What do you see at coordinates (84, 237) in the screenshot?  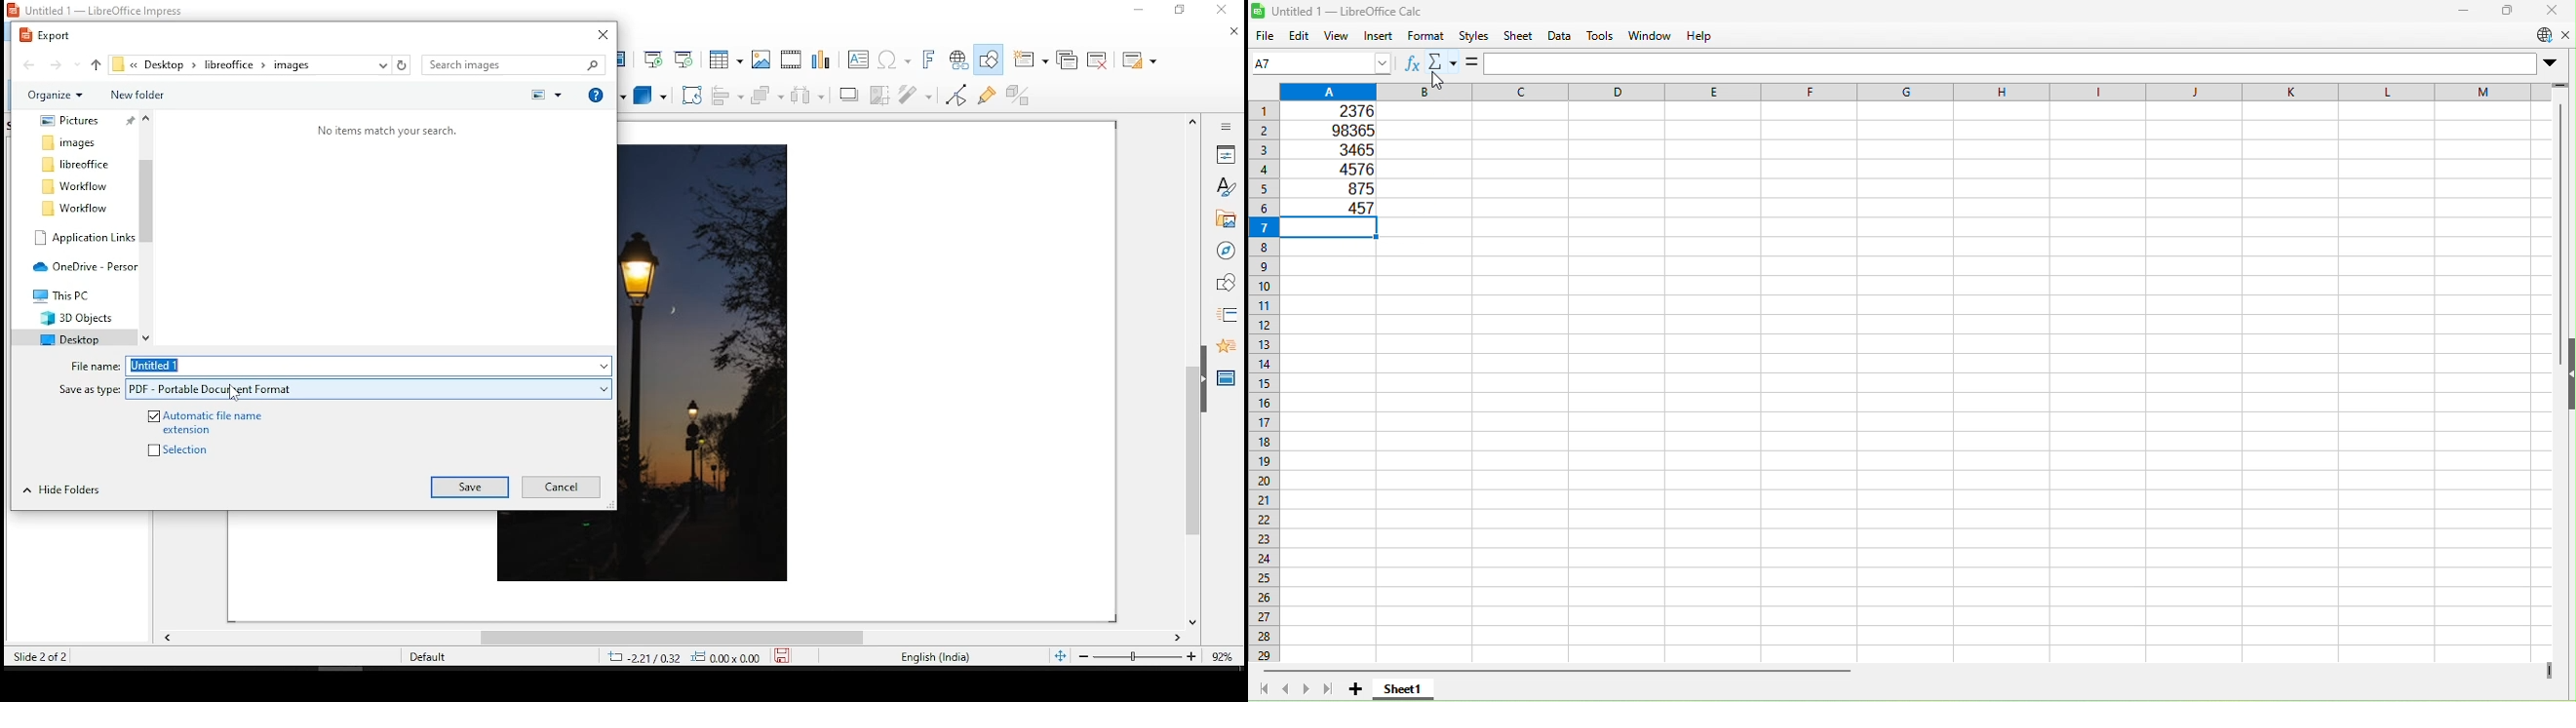 I see `folder` at bounding box center [84, 237].